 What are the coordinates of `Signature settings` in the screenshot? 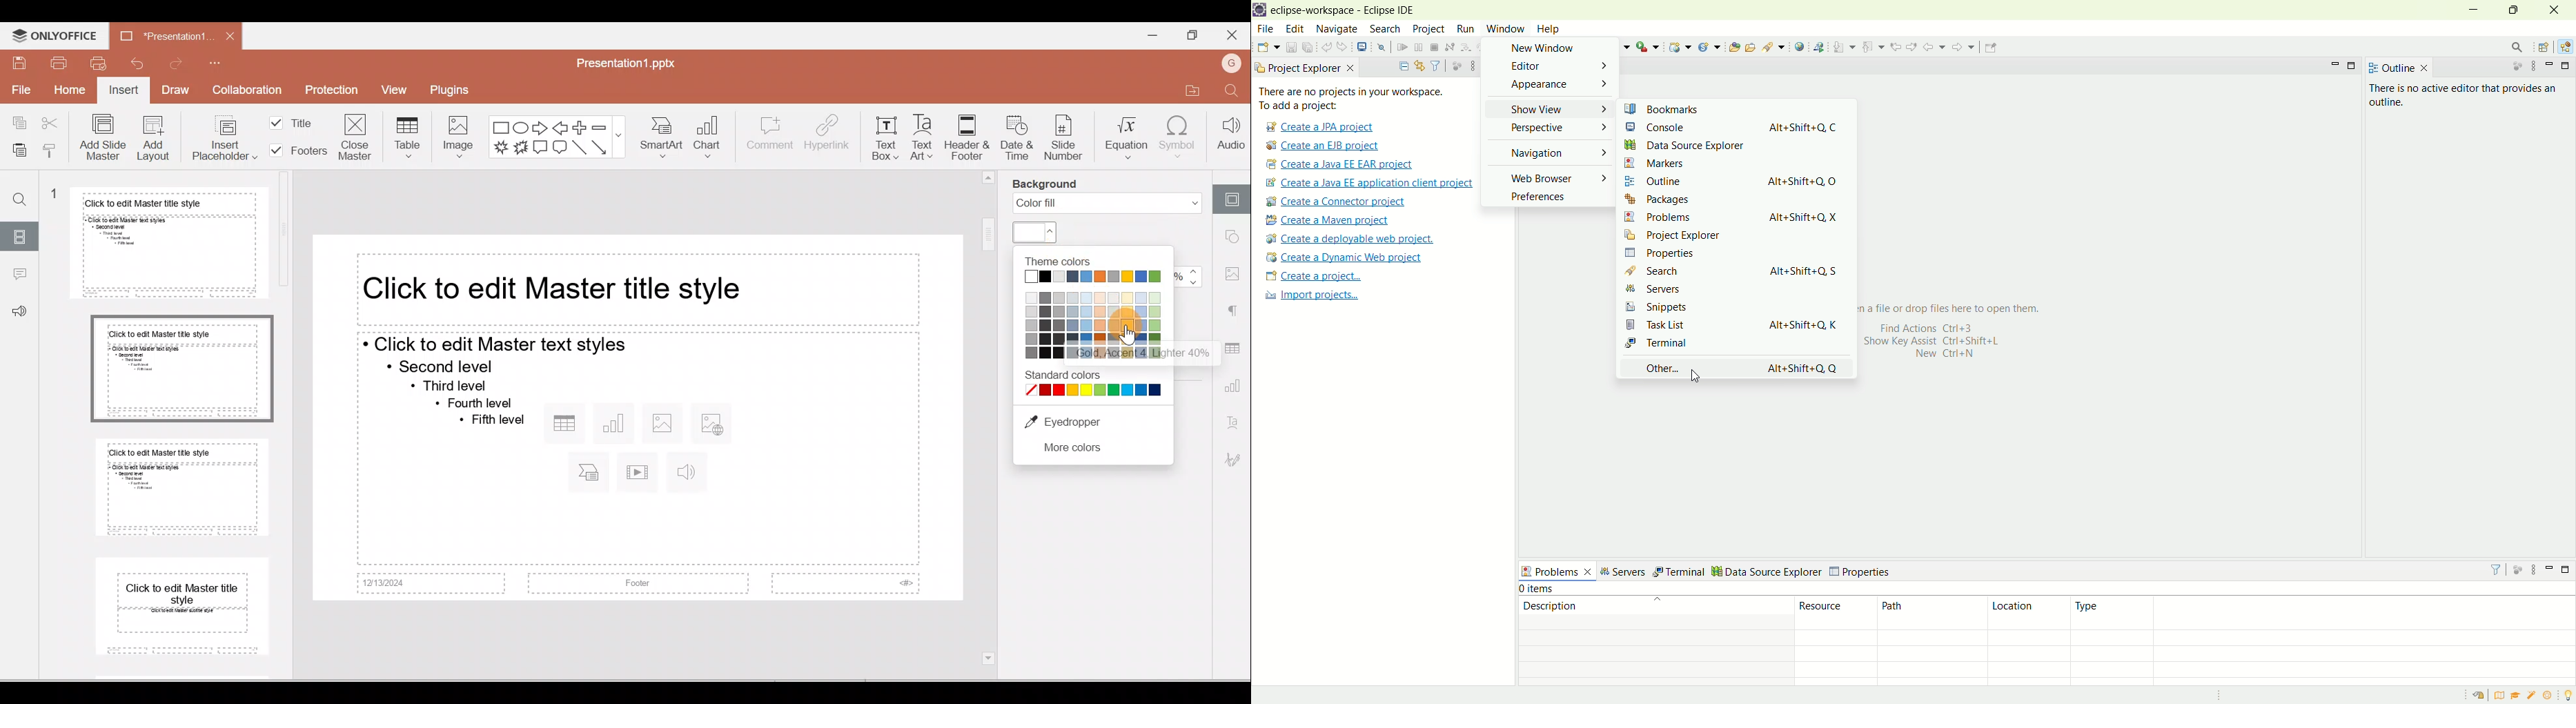 It's located at (1235, 462).